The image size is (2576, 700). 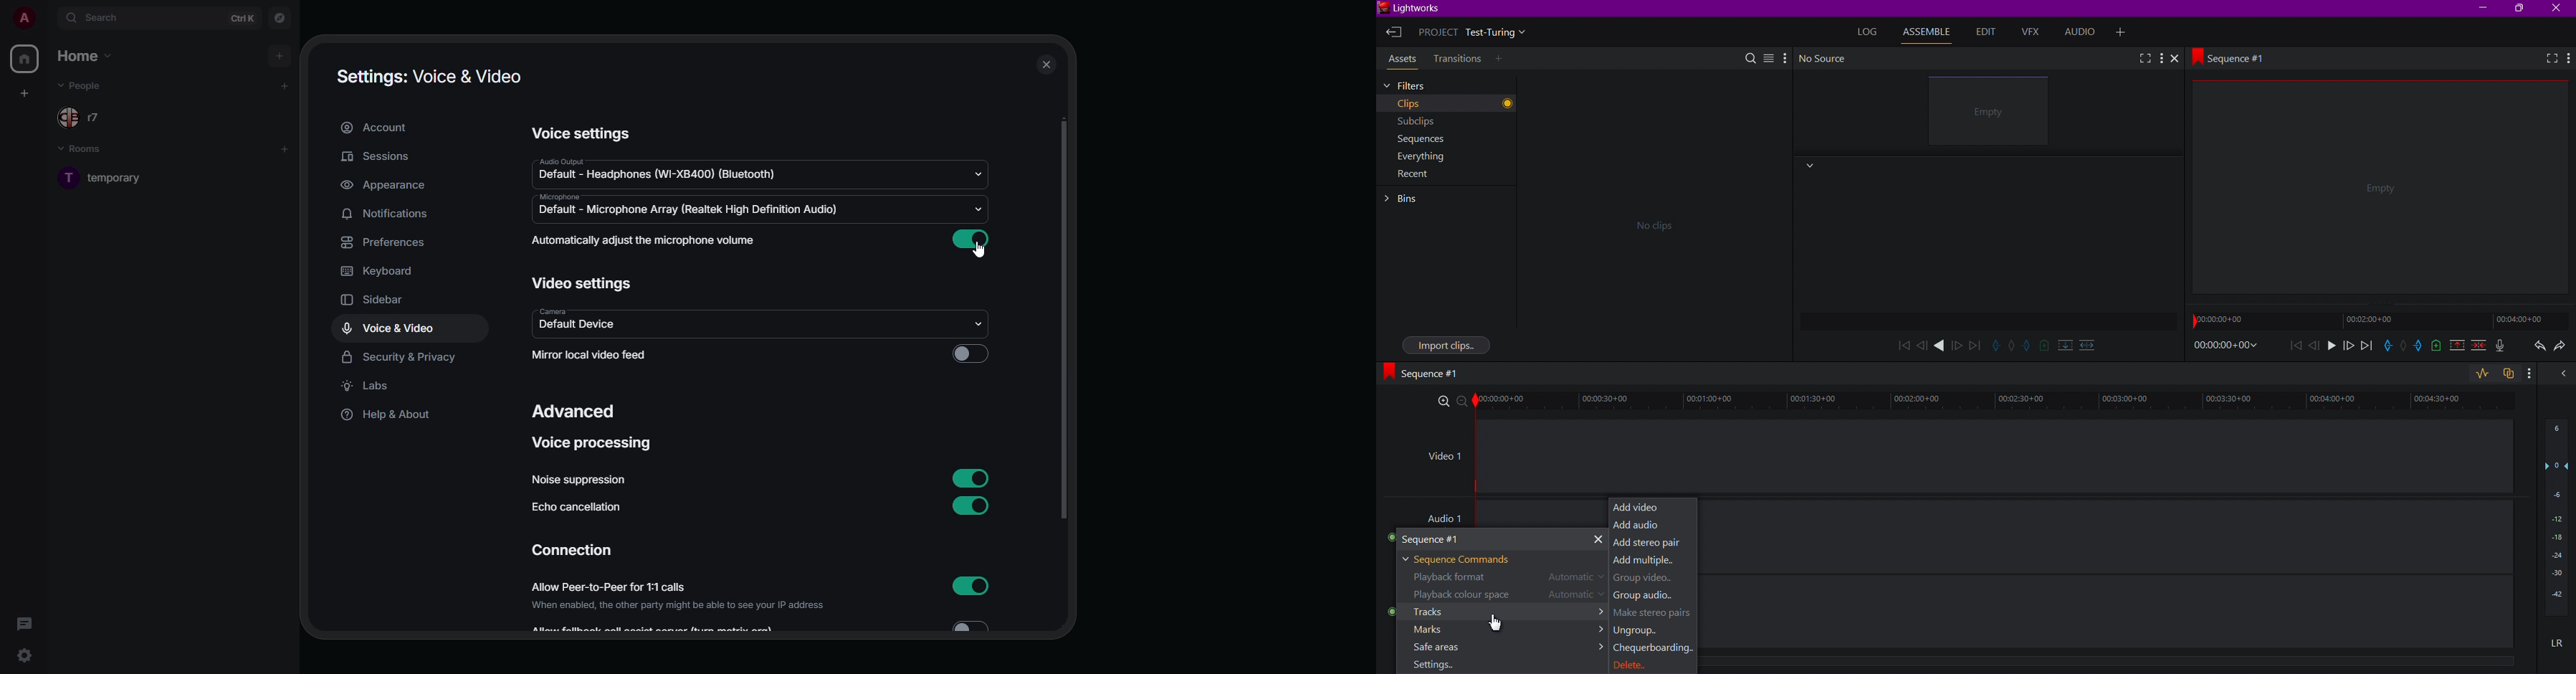 What do you see at coordinates (386, 185) in the screenshot?
I see `appearance` at bounding box center [386, 185].